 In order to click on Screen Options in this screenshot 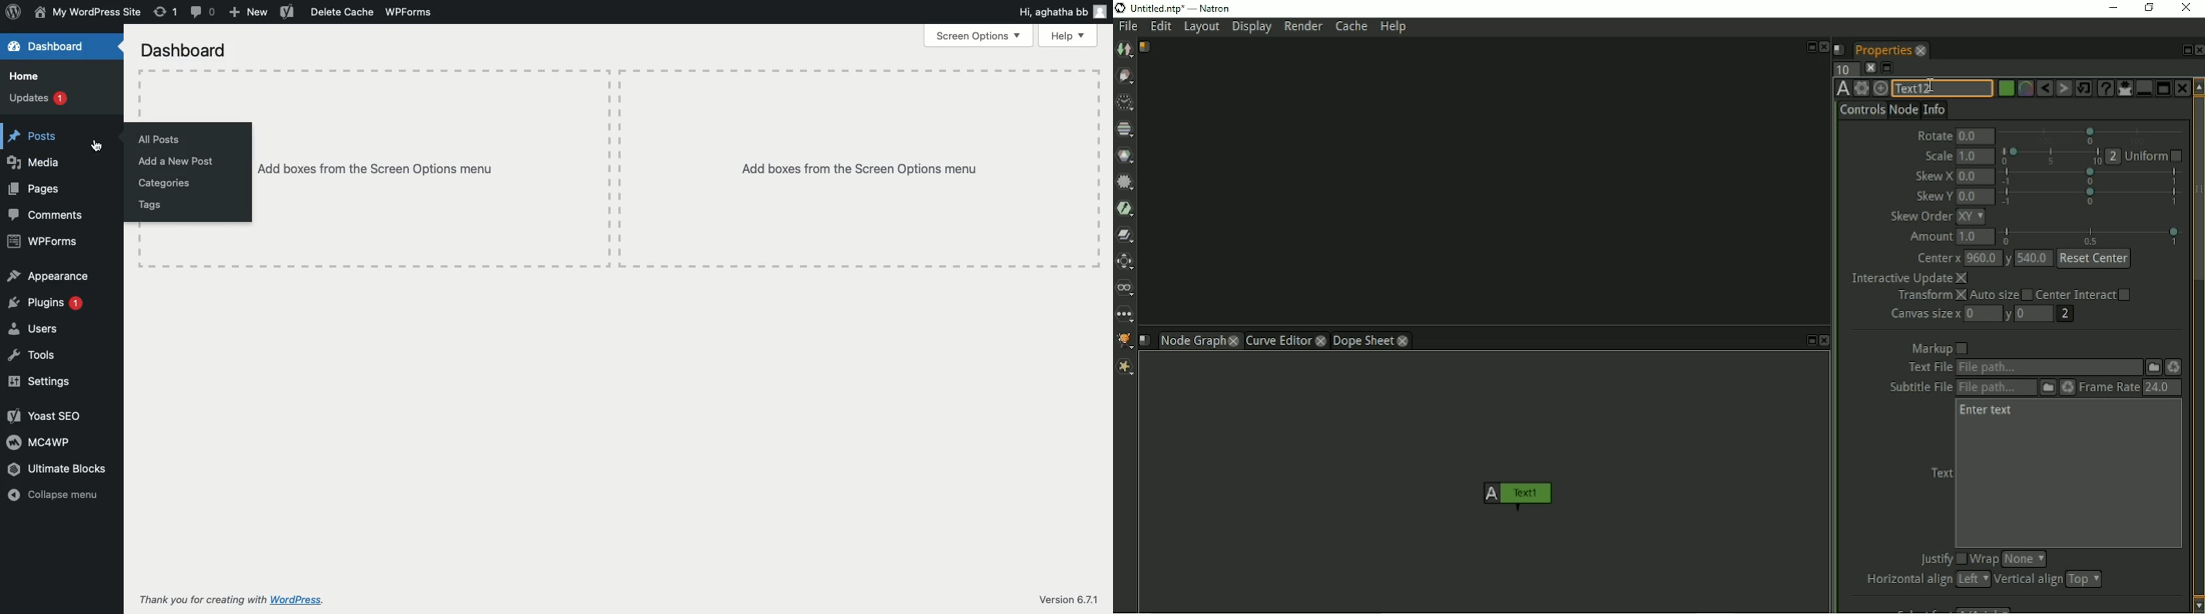, I will do `click(981, 37)`.